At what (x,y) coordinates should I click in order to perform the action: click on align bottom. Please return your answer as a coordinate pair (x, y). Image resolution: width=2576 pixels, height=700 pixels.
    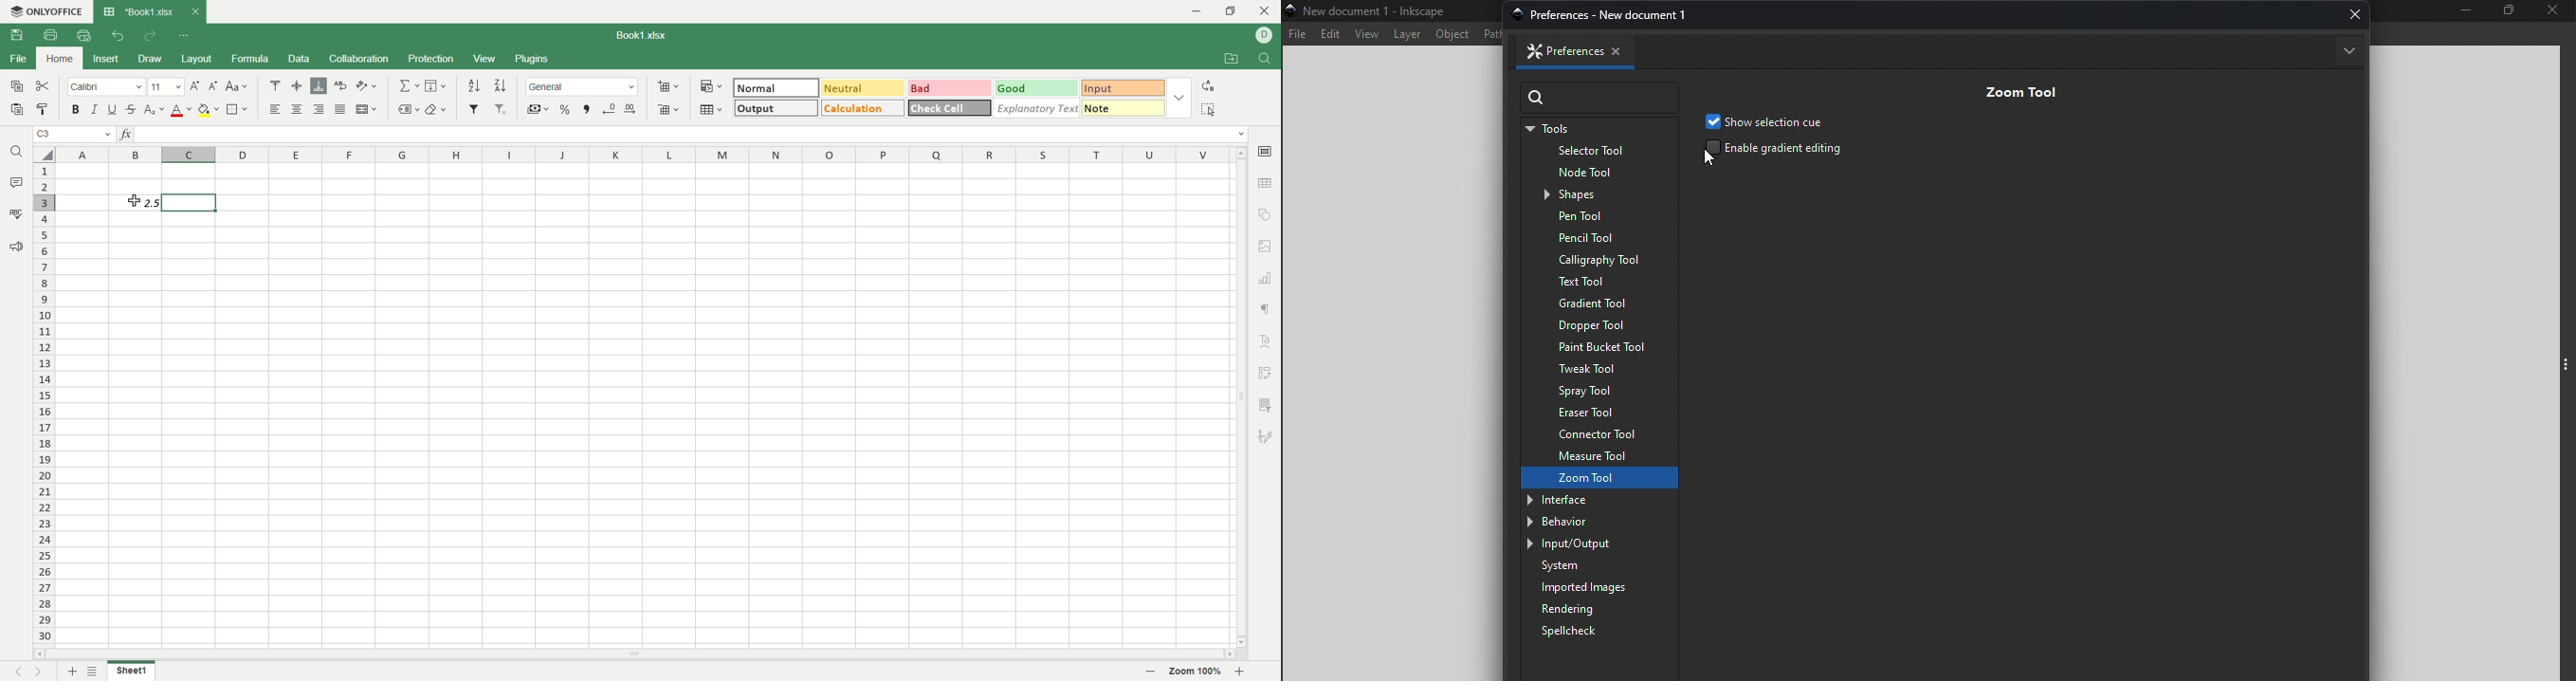
    Looking at the image, I should click on (318, 85).